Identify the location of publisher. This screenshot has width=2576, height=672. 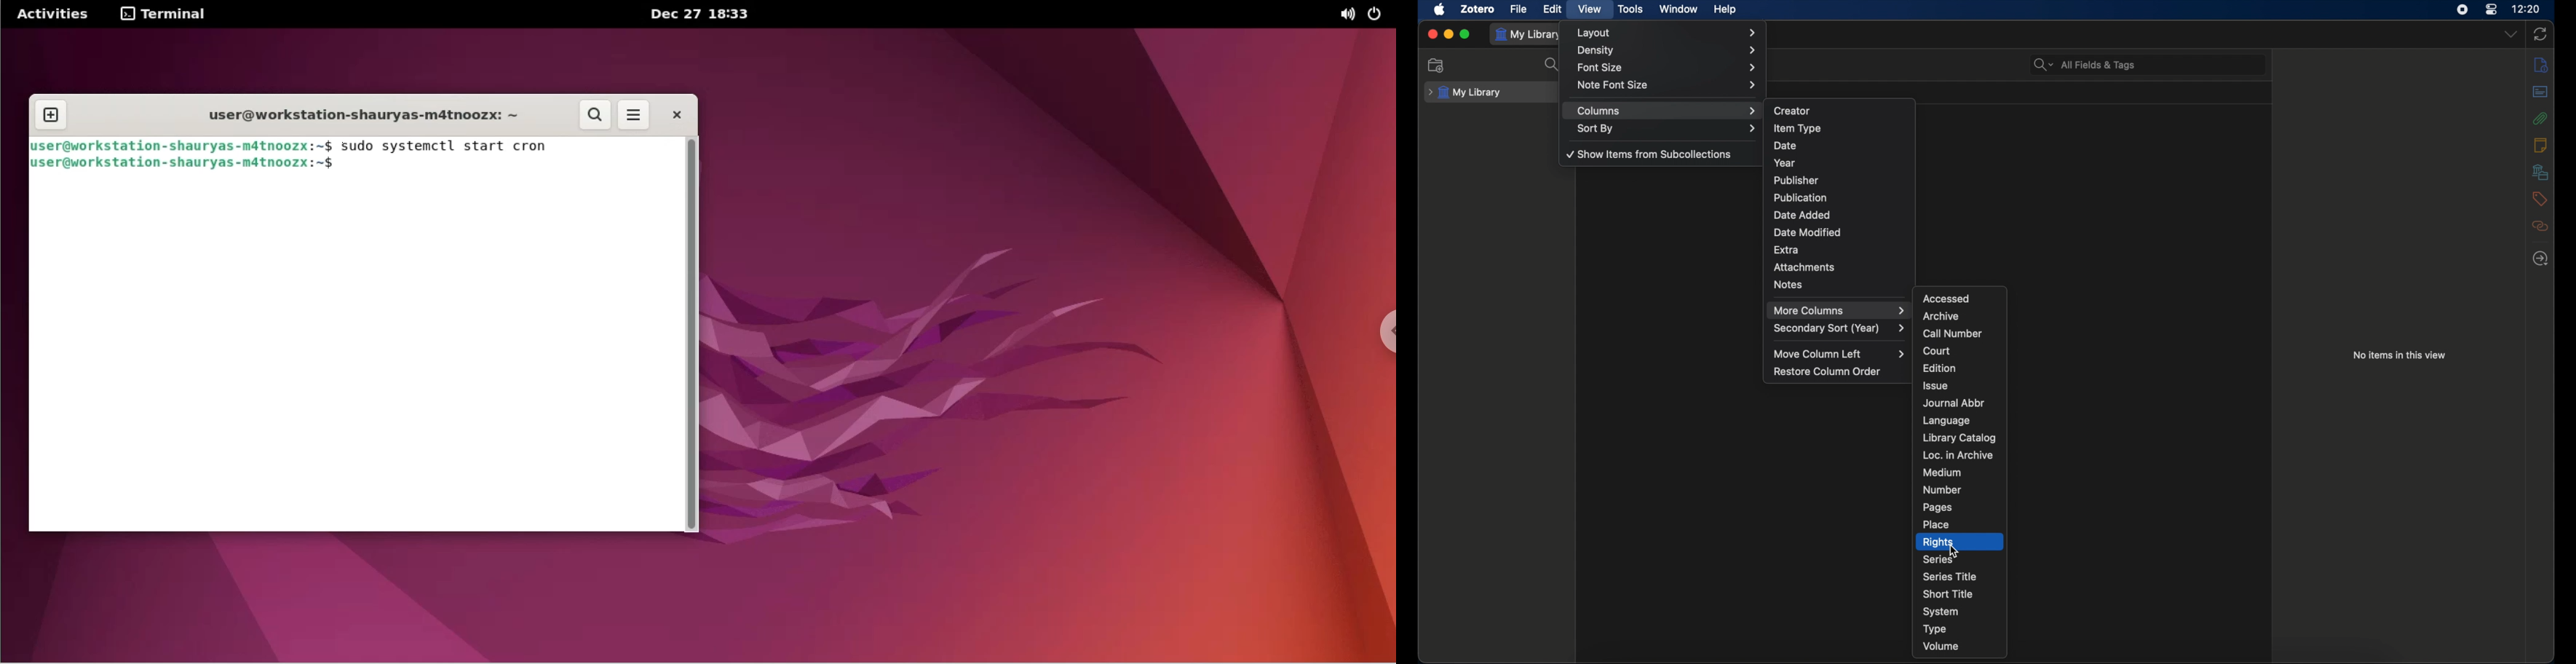
(1795, 180).